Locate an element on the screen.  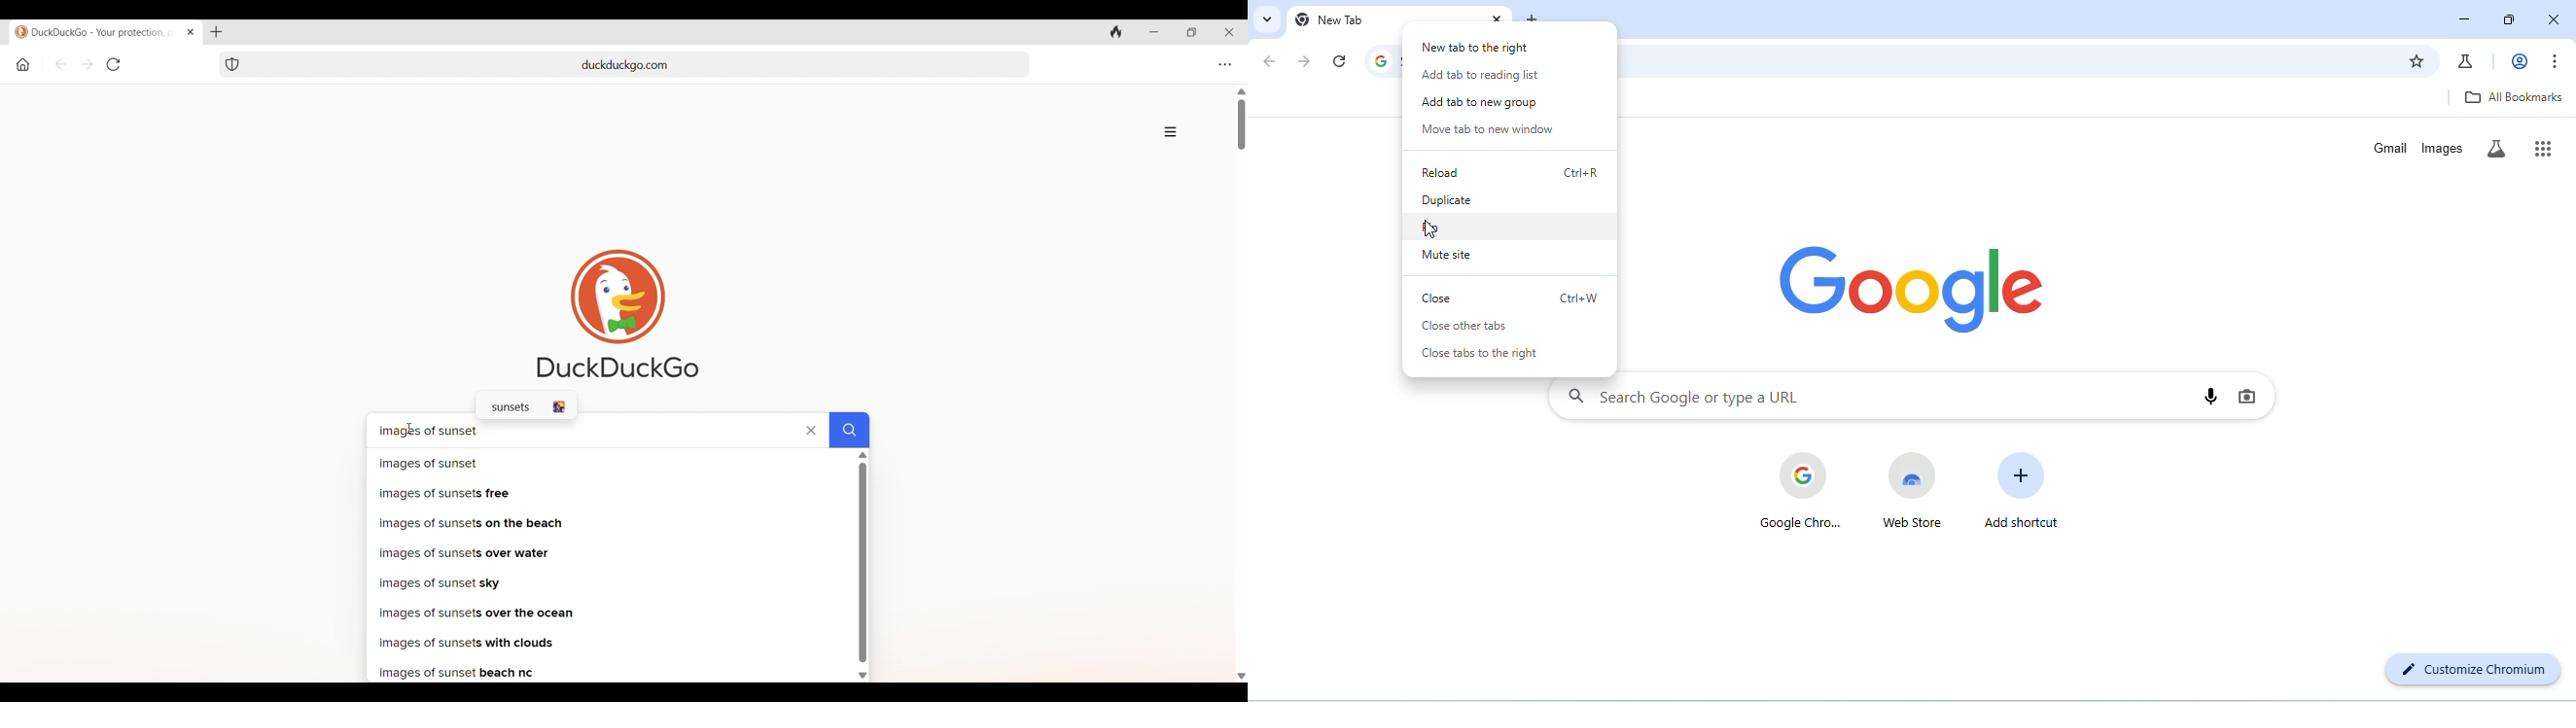
Add new tab is located at coordinates (217, 32).